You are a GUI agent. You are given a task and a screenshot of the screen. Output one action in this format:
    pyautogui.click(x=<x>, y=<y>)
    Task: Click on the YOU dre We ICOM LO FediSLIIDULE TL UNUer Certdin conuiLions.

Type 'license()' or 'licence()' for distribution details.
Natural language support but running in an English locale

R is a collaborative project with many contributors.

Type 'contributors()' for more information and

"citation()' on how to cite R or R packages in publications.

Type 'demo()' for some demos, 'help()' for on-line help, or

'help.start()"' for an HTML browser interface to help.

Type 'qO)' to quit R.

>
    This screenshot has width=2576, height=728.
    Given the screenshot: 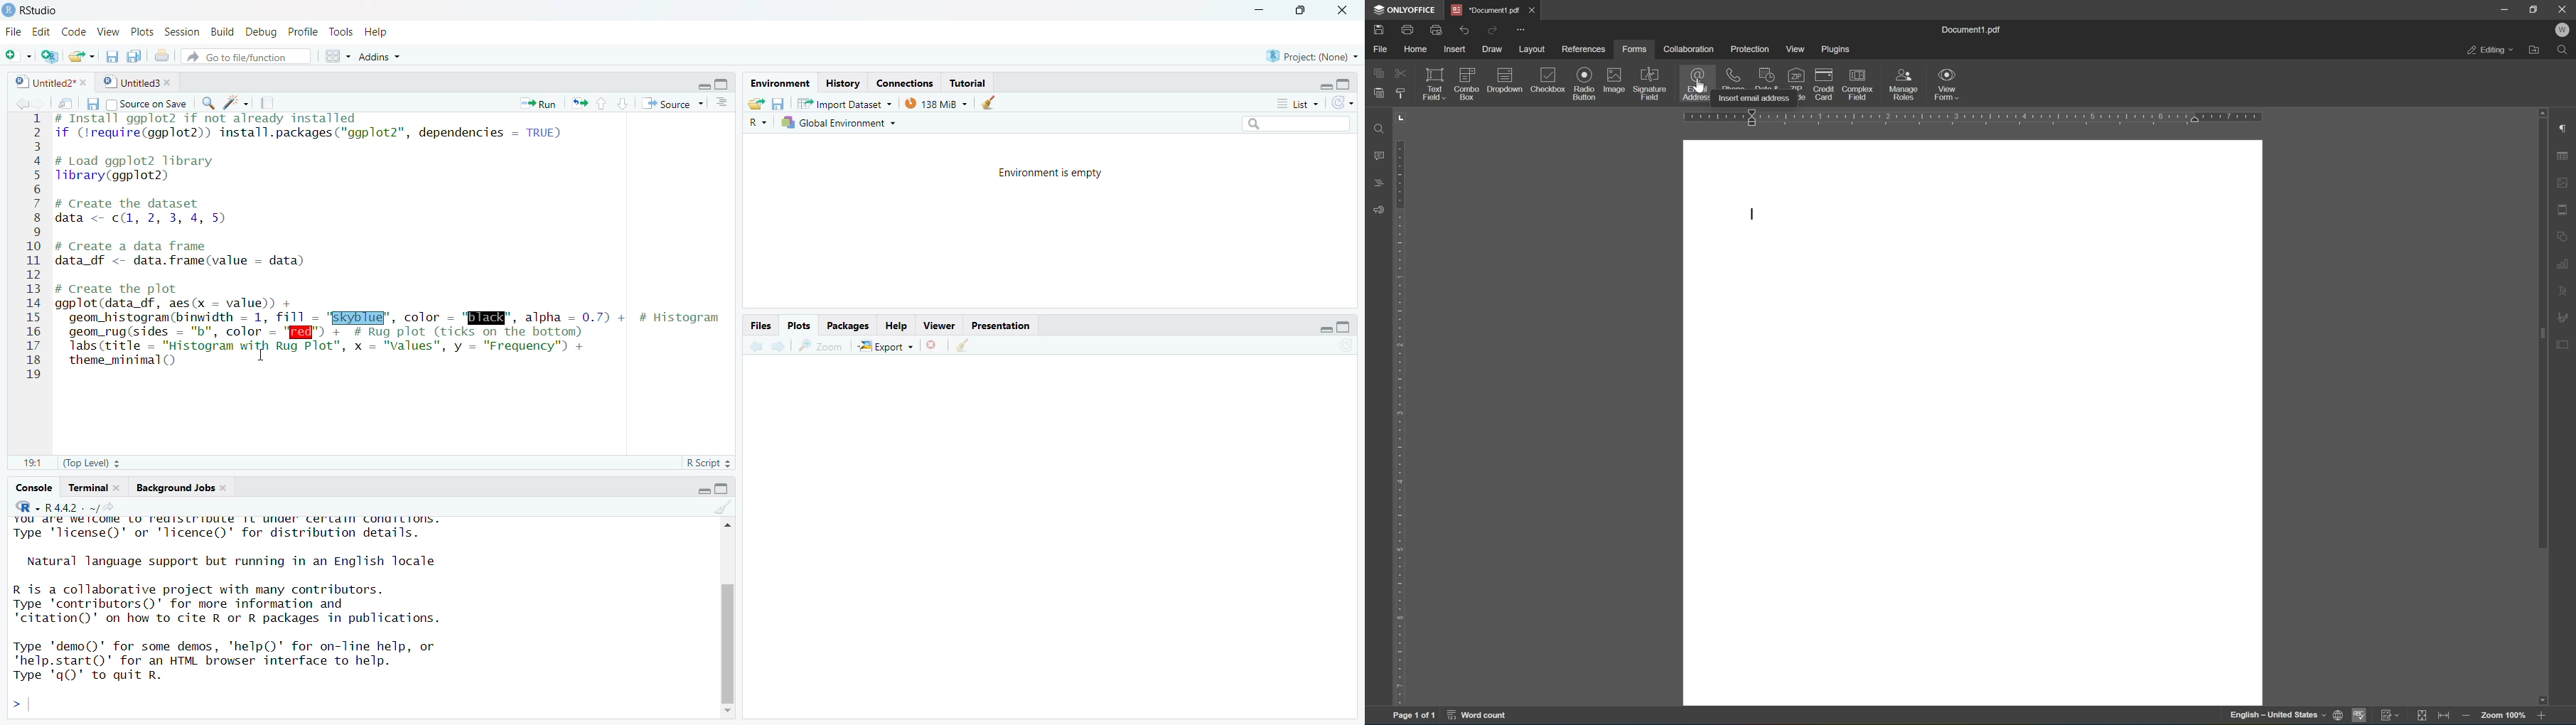 What is the action you would take?
    pyautogui.click(x=321, y=605)
    